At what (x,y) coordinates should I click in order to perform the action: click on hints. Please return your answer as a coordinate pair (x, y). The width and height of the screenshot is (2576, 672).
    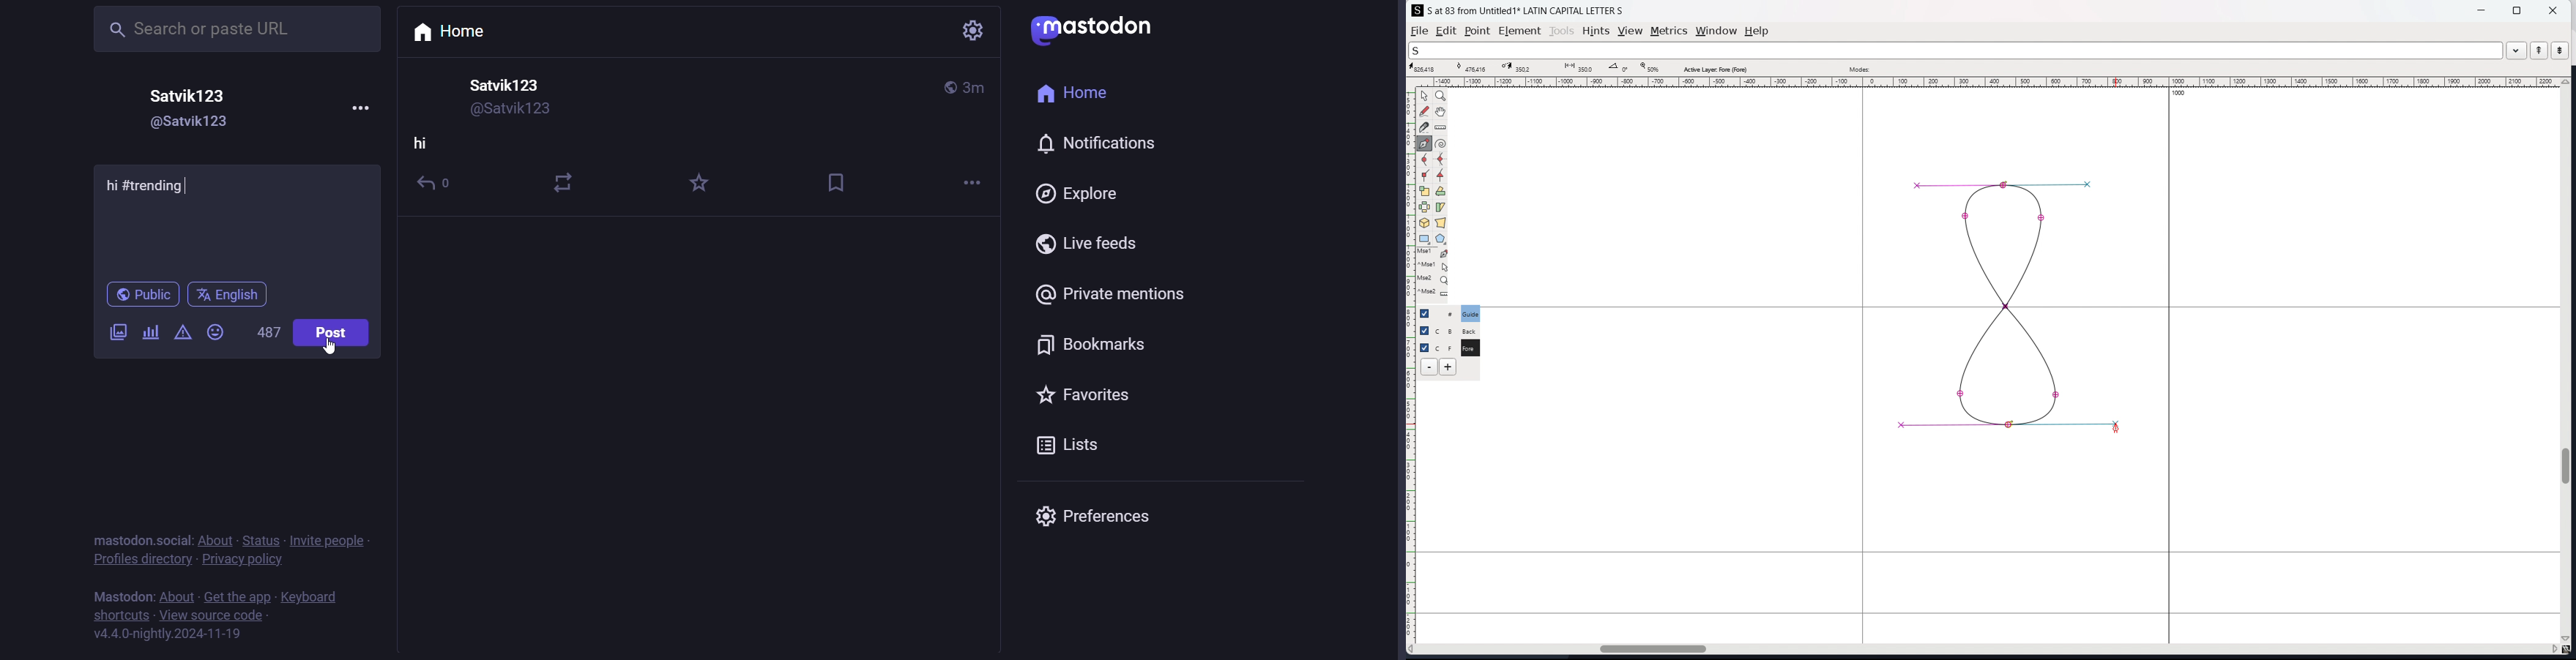
    Looking at the image, I should click on (1596, 31).